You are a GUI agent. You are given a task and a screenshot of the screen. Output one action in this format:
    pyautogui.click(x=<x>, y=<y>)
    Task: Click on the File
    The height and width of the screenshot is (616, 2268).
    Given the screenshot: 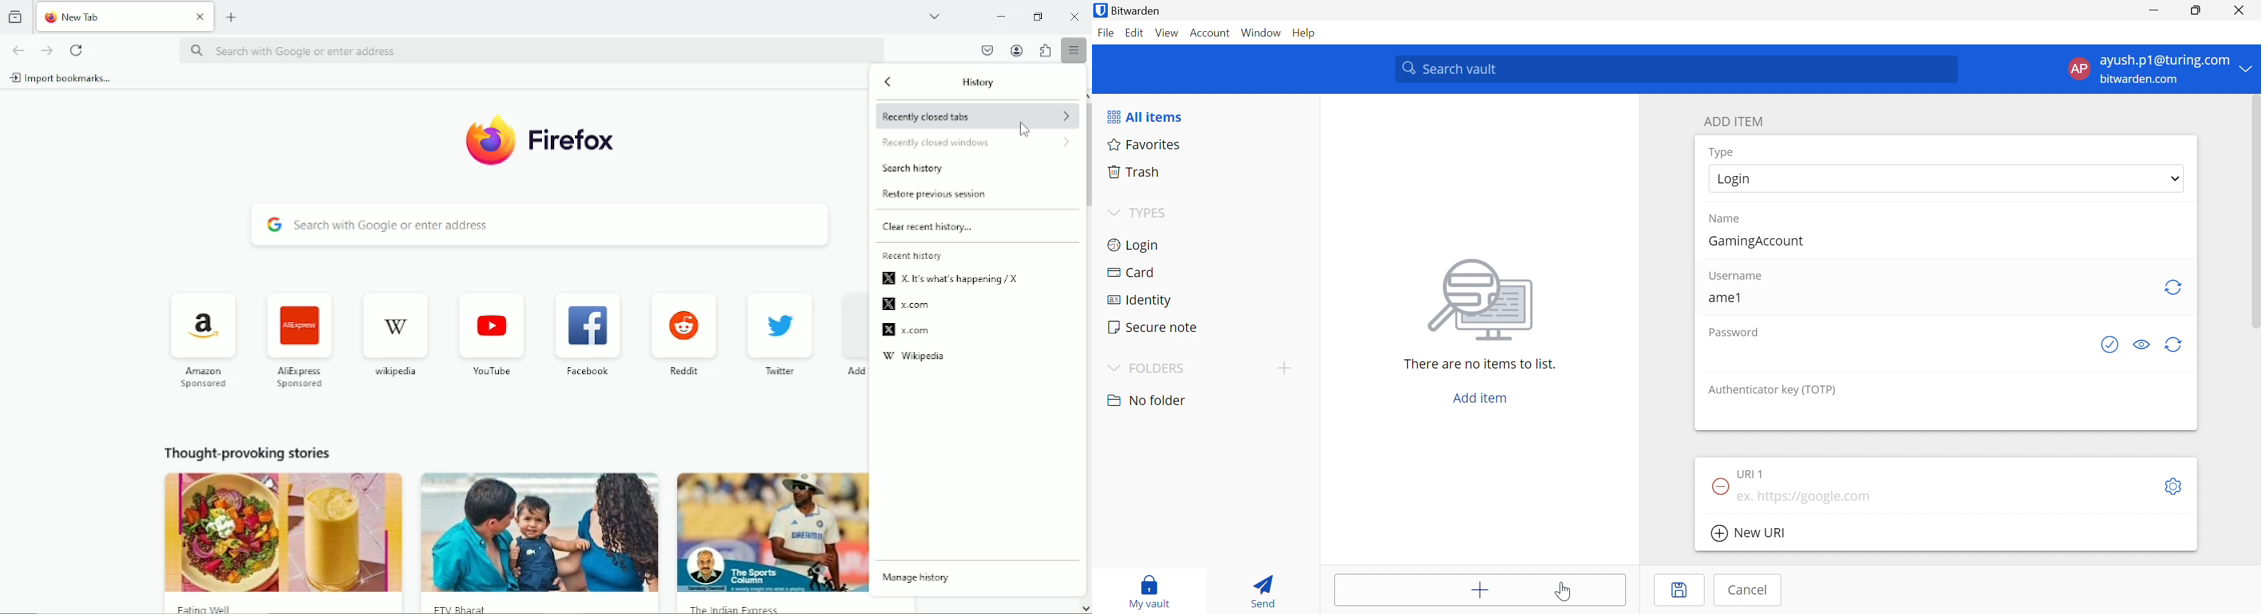 What is the action you would take?
    pyautogui.click(x=1106, y=34)
    